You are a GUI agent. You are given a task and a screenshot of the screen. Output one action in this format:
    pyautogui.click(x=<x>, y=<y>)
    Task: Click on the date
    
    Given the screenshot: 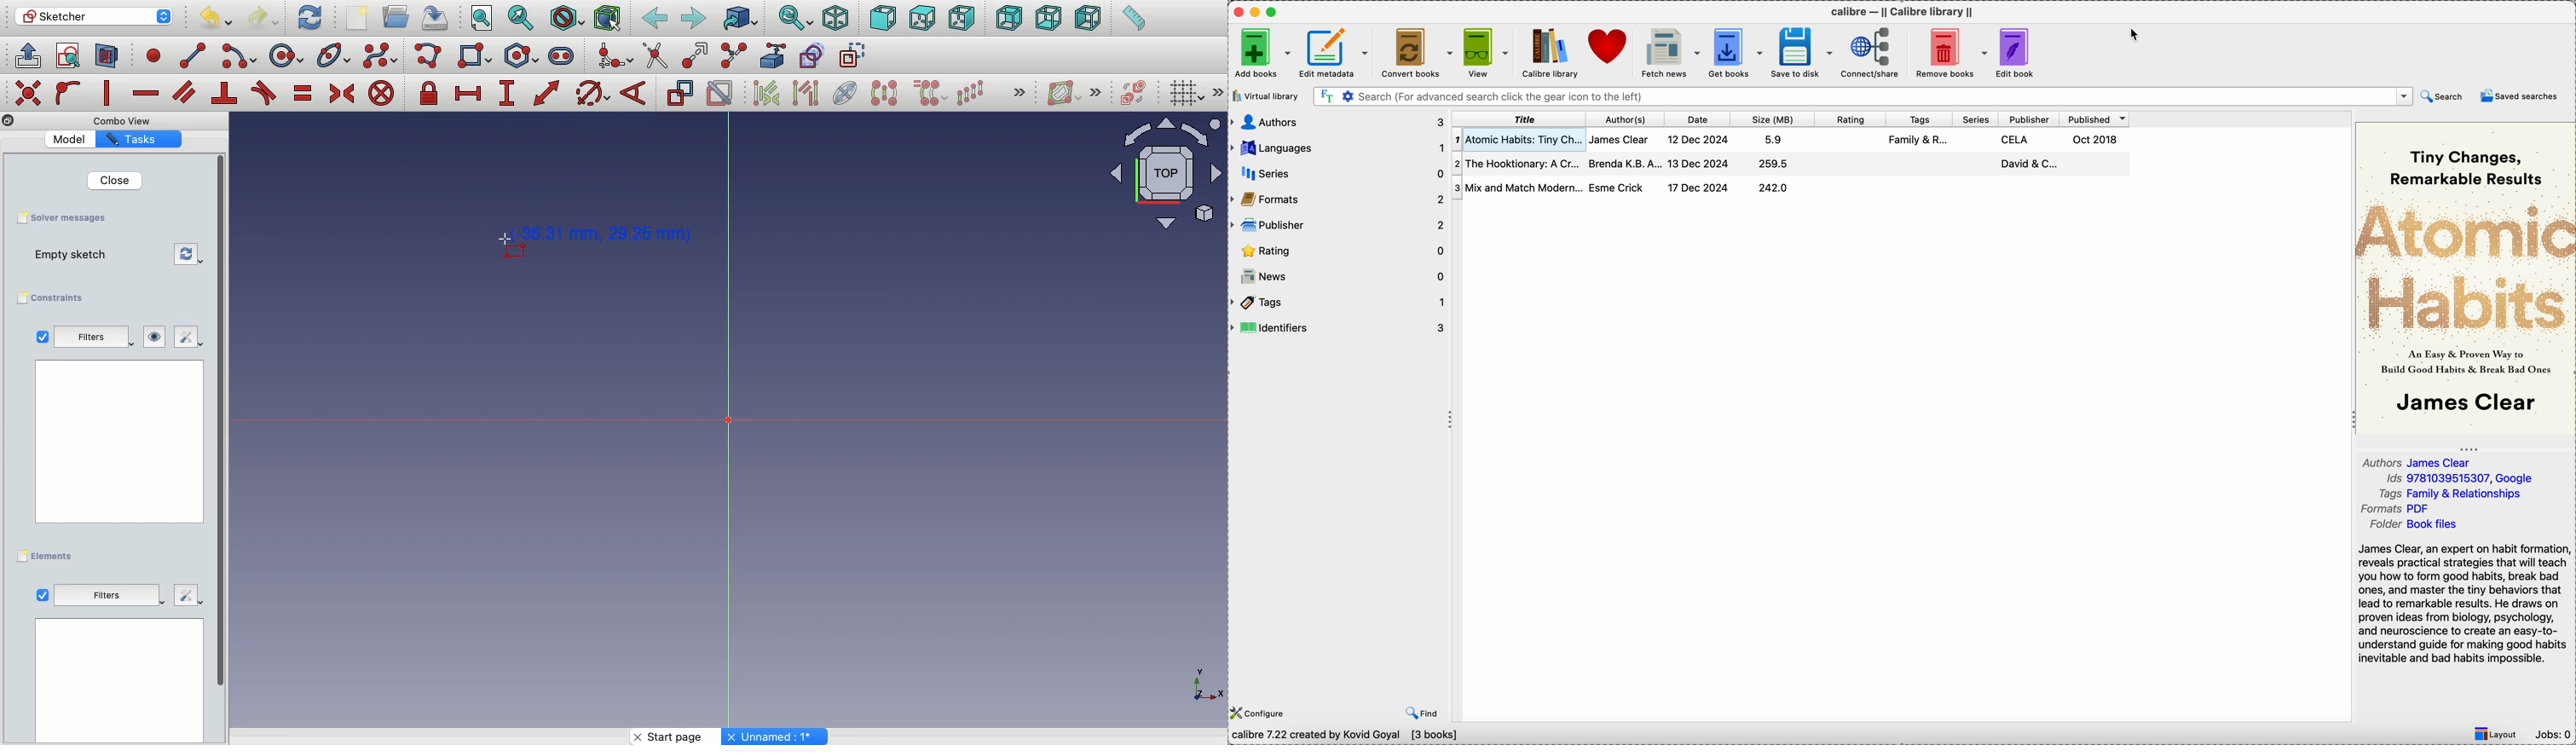 What is the action you would take?
    pyautogui.click(x=1700, y=119)
    